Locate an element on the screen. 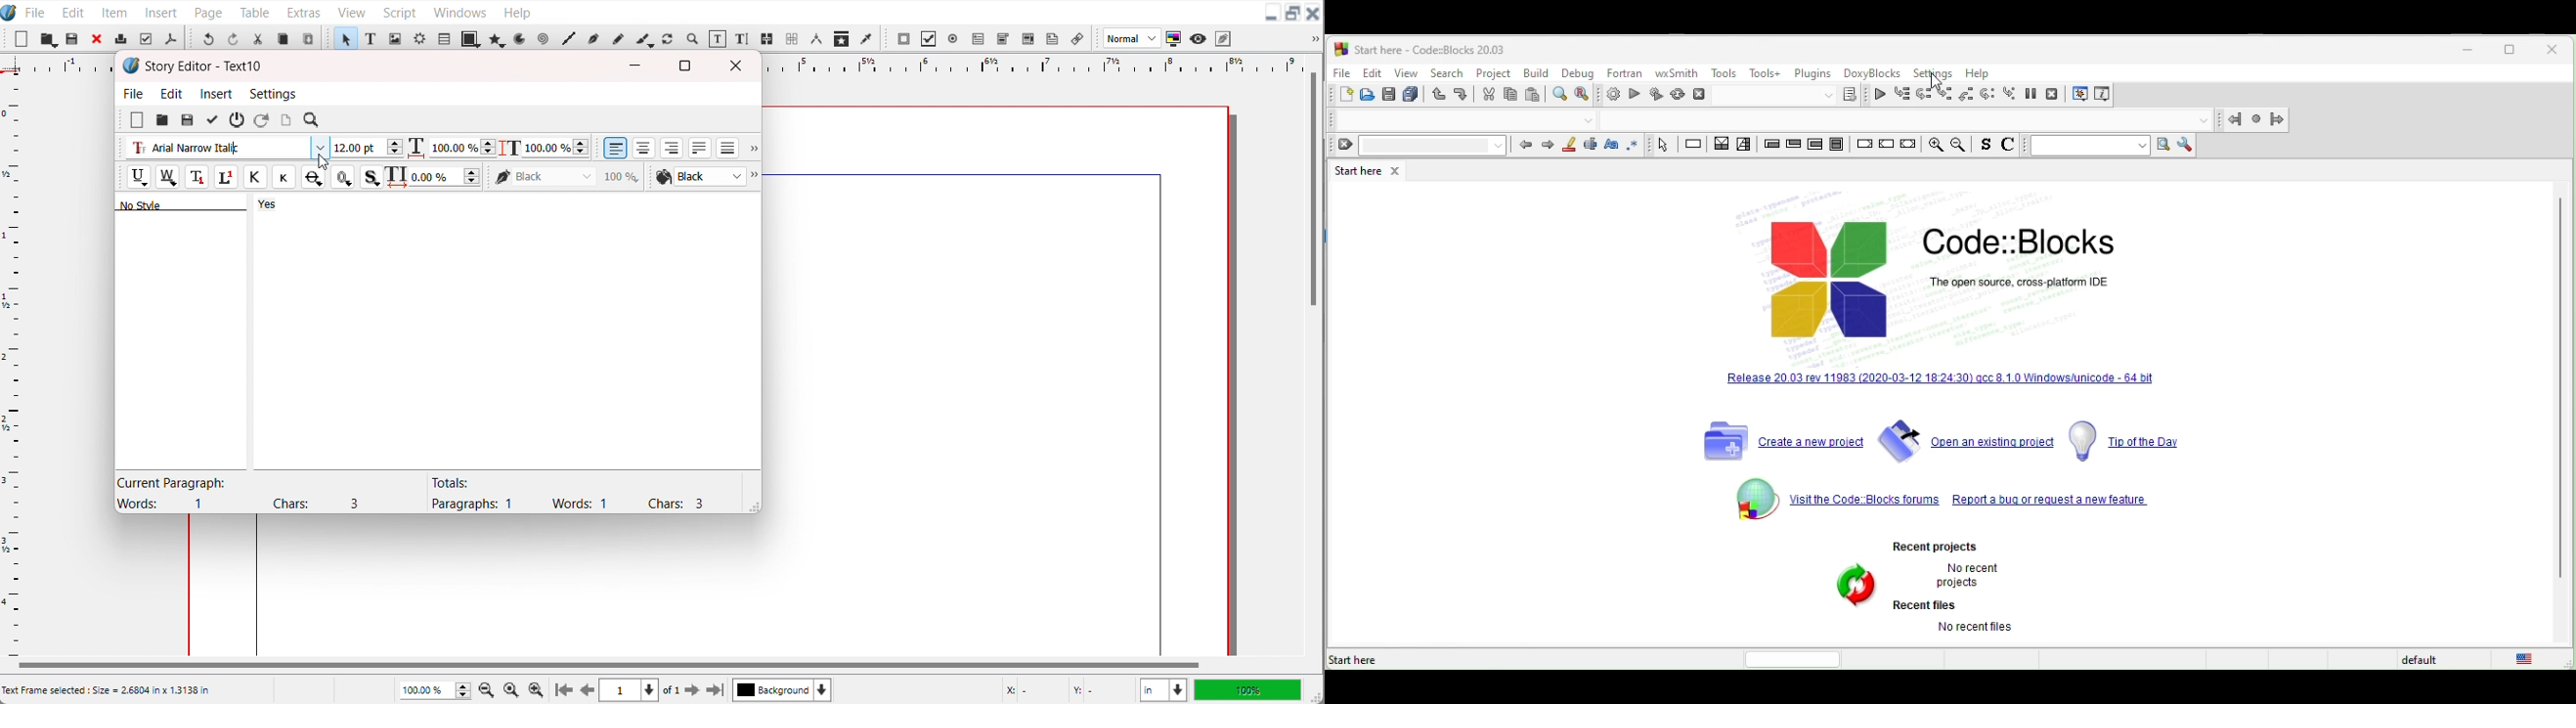 The image size is (2576, 728). minimize is located at coordinates (2468, 51).